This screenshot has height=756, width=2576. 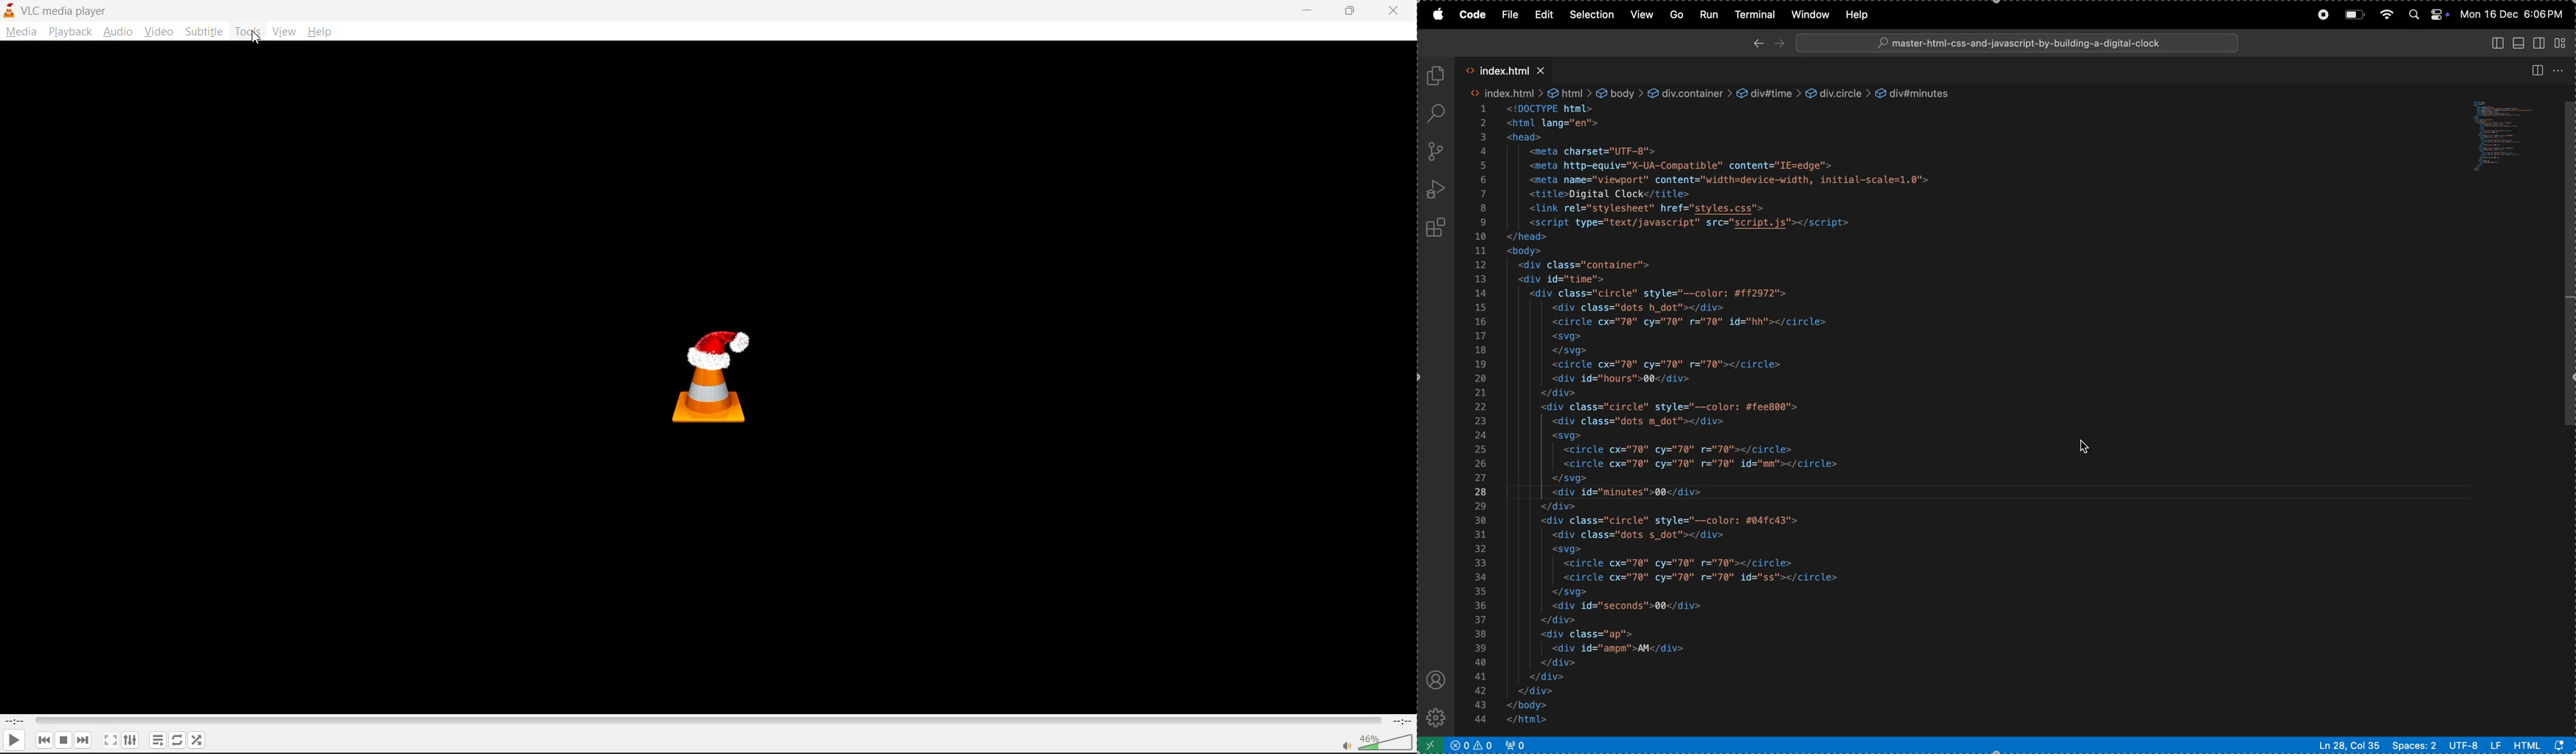 What do you see at coordinates (249, 32) in the screenshot?
I see `tools` at bounding box center [249, 32].